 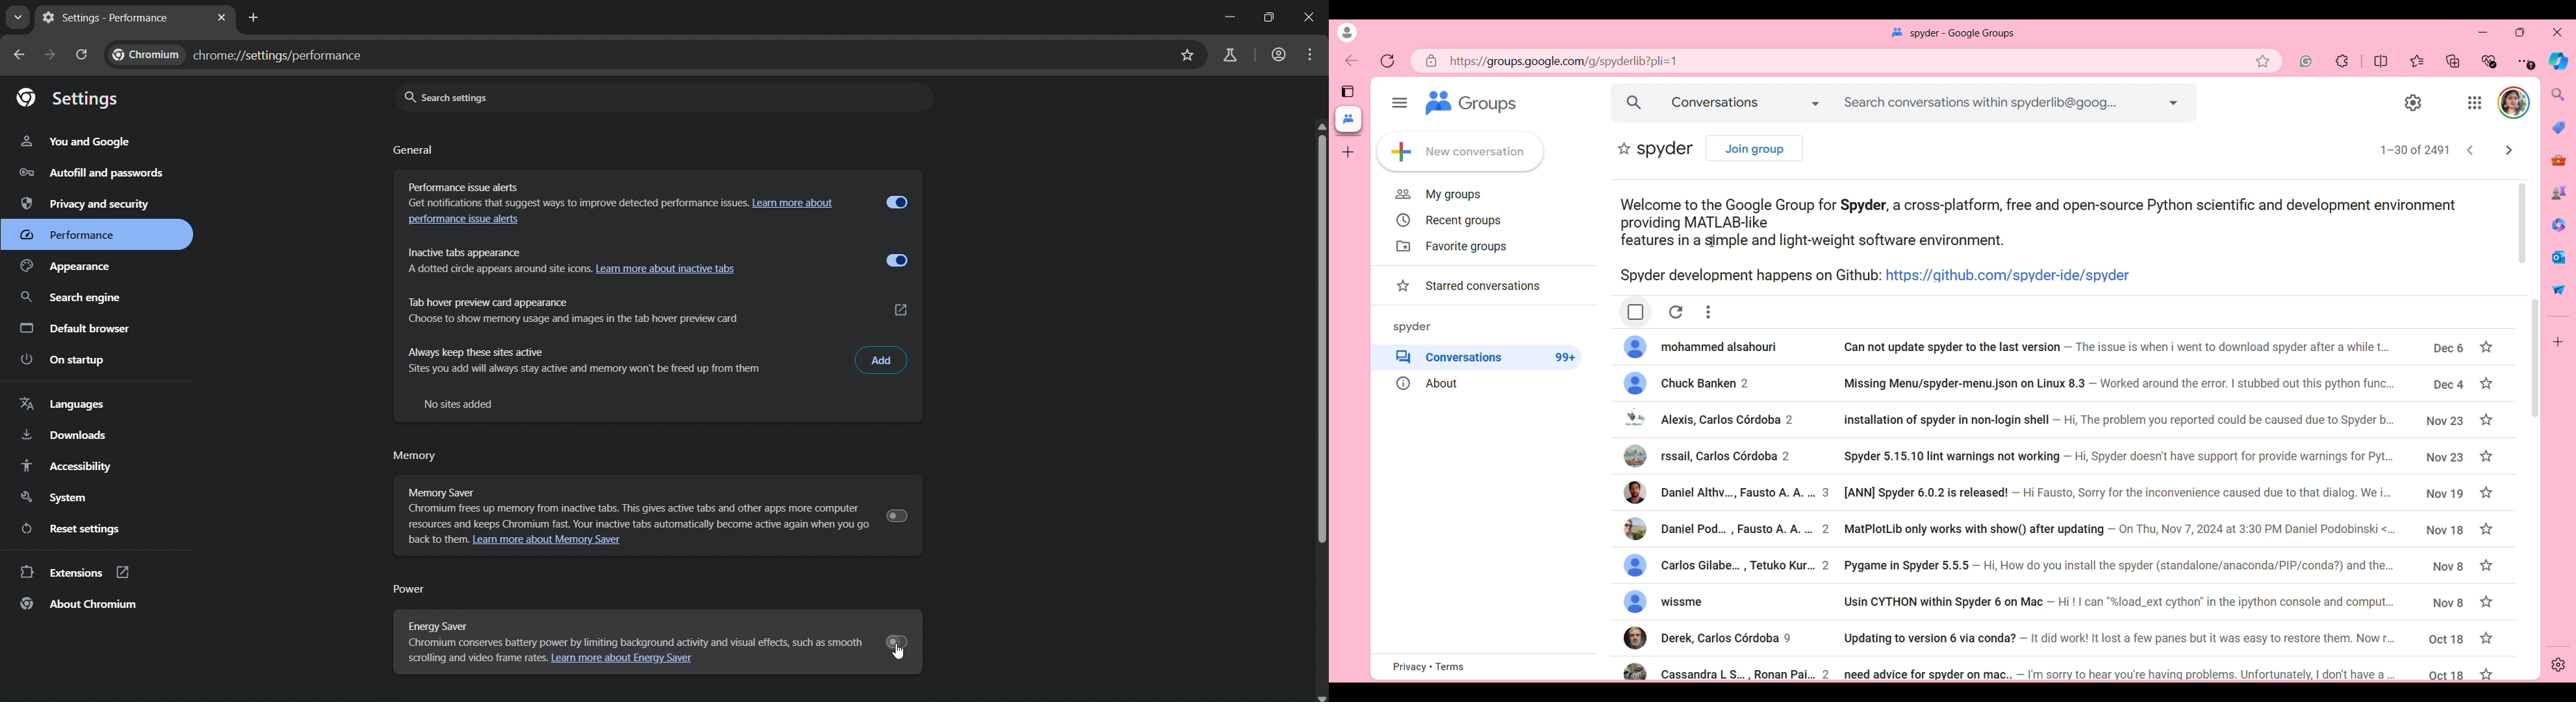 What do you see at coordinates (623, 307) in the screenshot?
I see `tab hover preview card appearance` at bounding box center [623, 307].